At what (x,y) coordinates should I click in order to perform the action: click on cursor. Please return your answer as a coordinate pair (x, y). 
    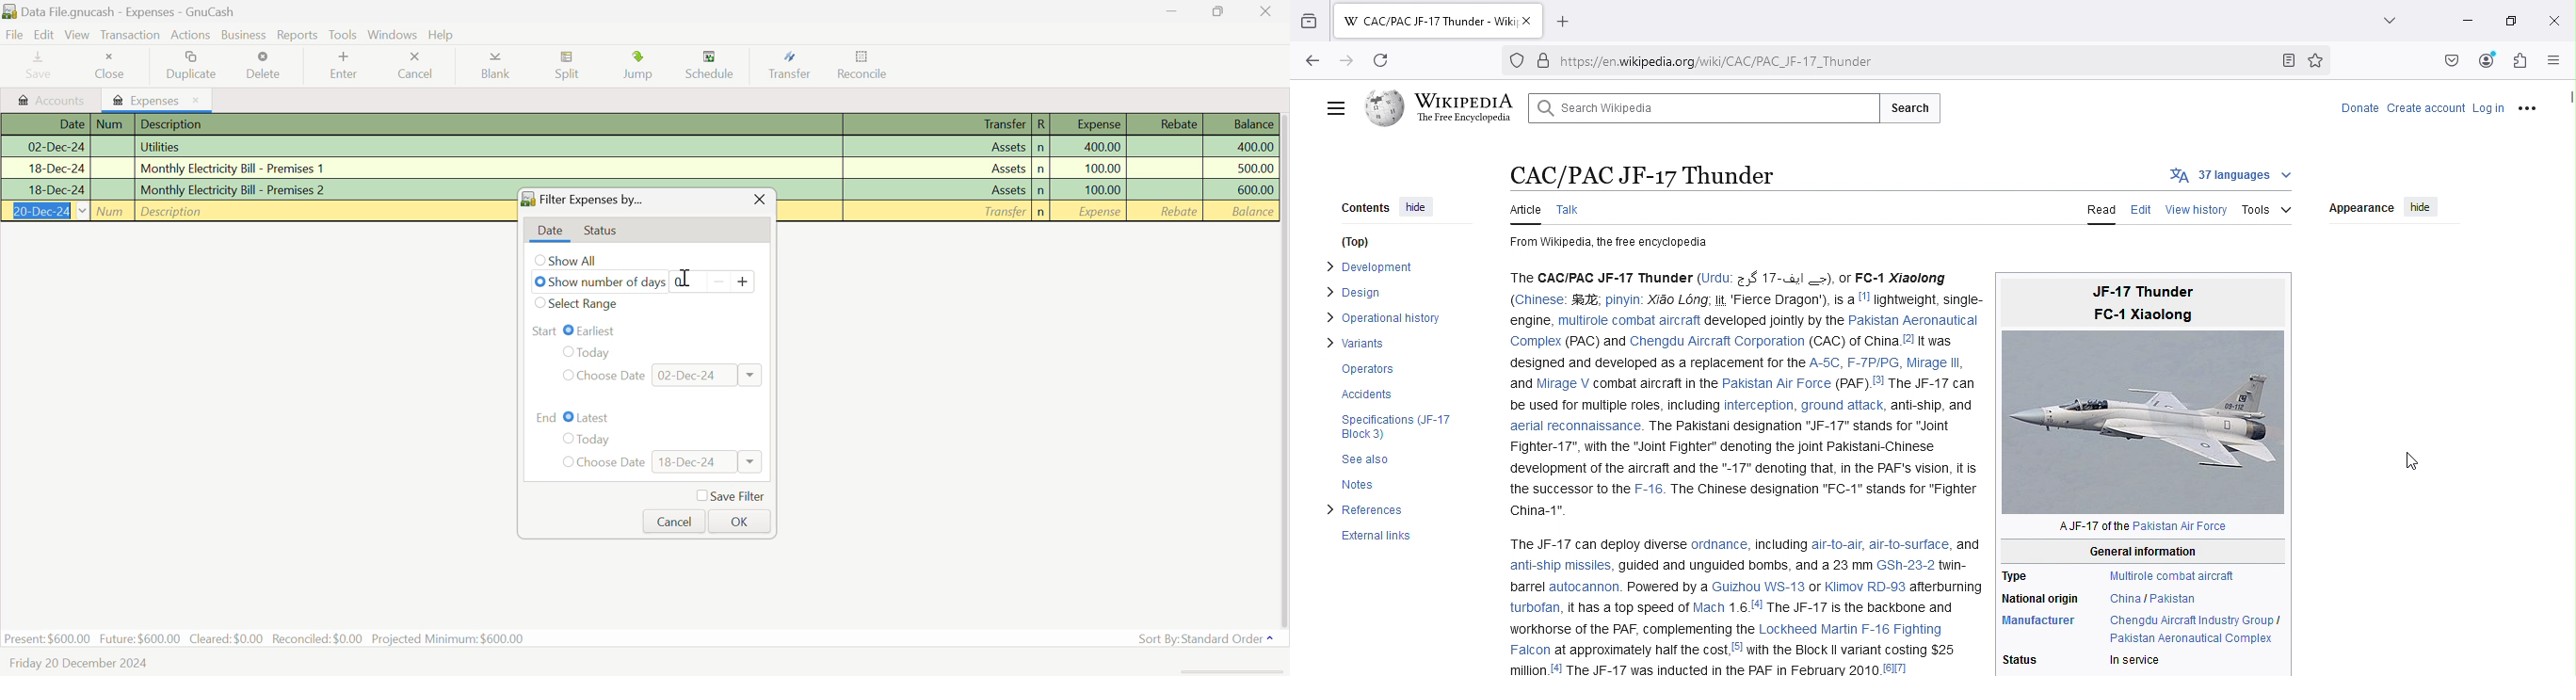
    Looking at the image, I should click on (2409, 463).